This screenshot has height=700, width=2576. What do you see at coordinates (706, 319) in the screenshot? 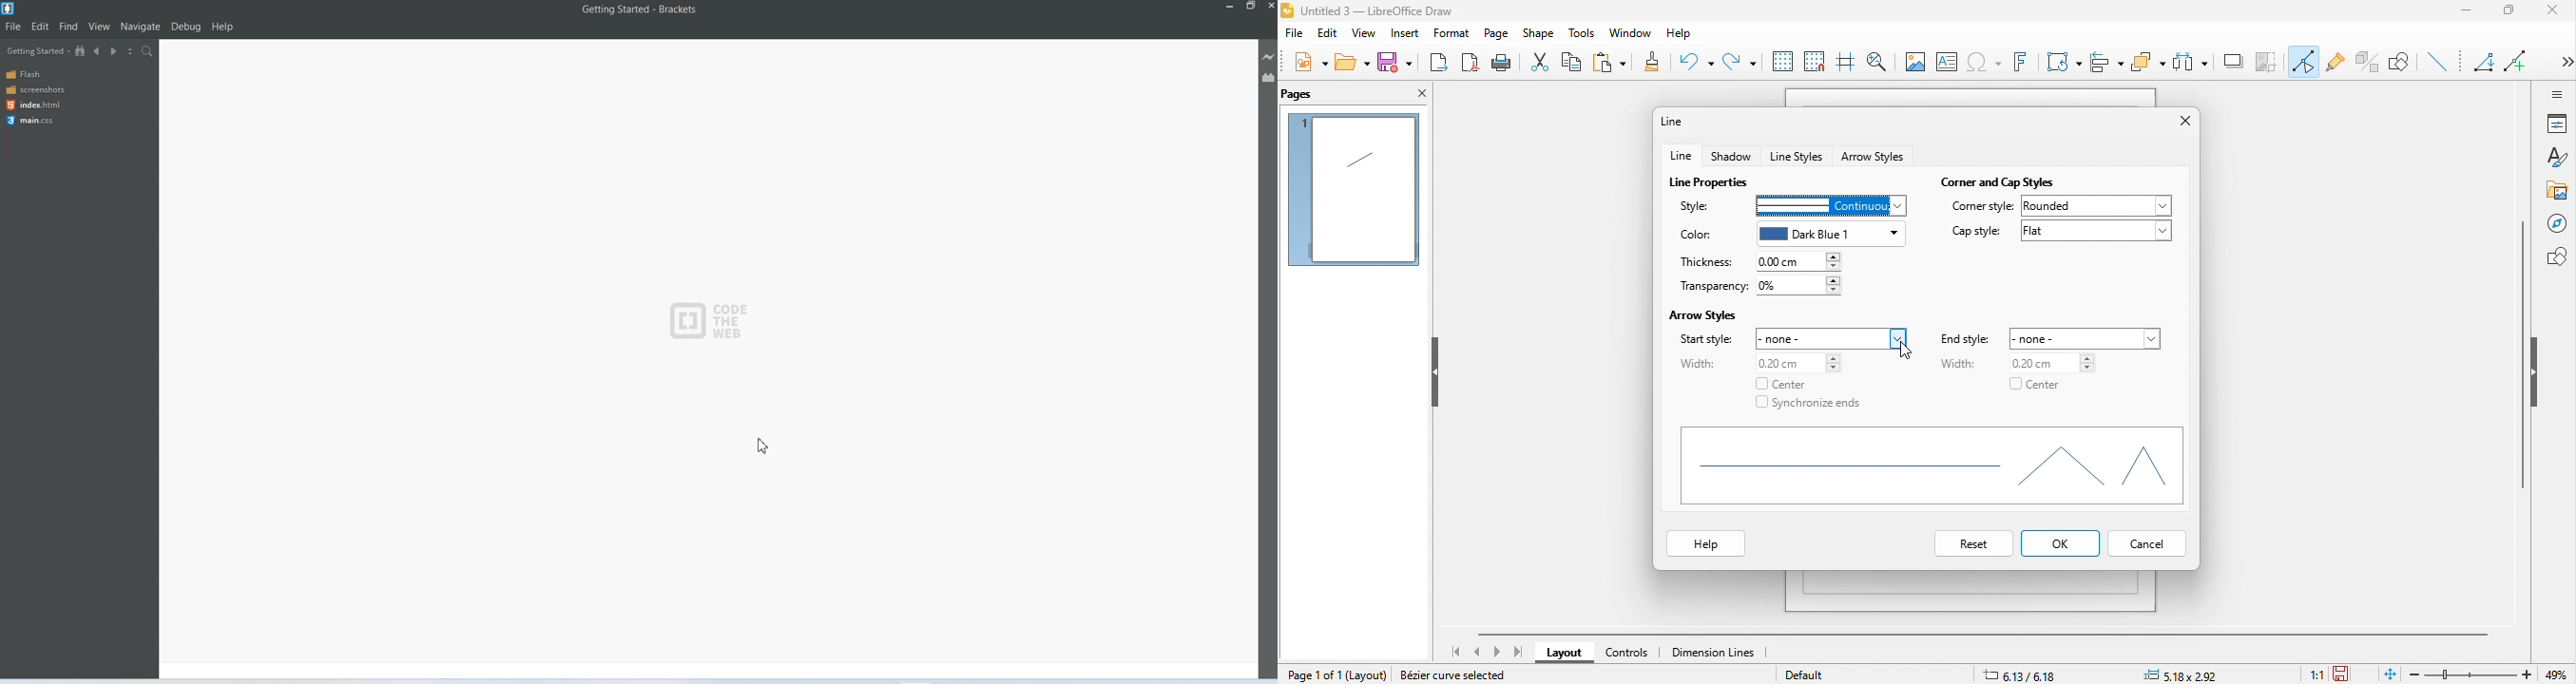
I see `CODE THE WEB` at bounding box center [706, 319].